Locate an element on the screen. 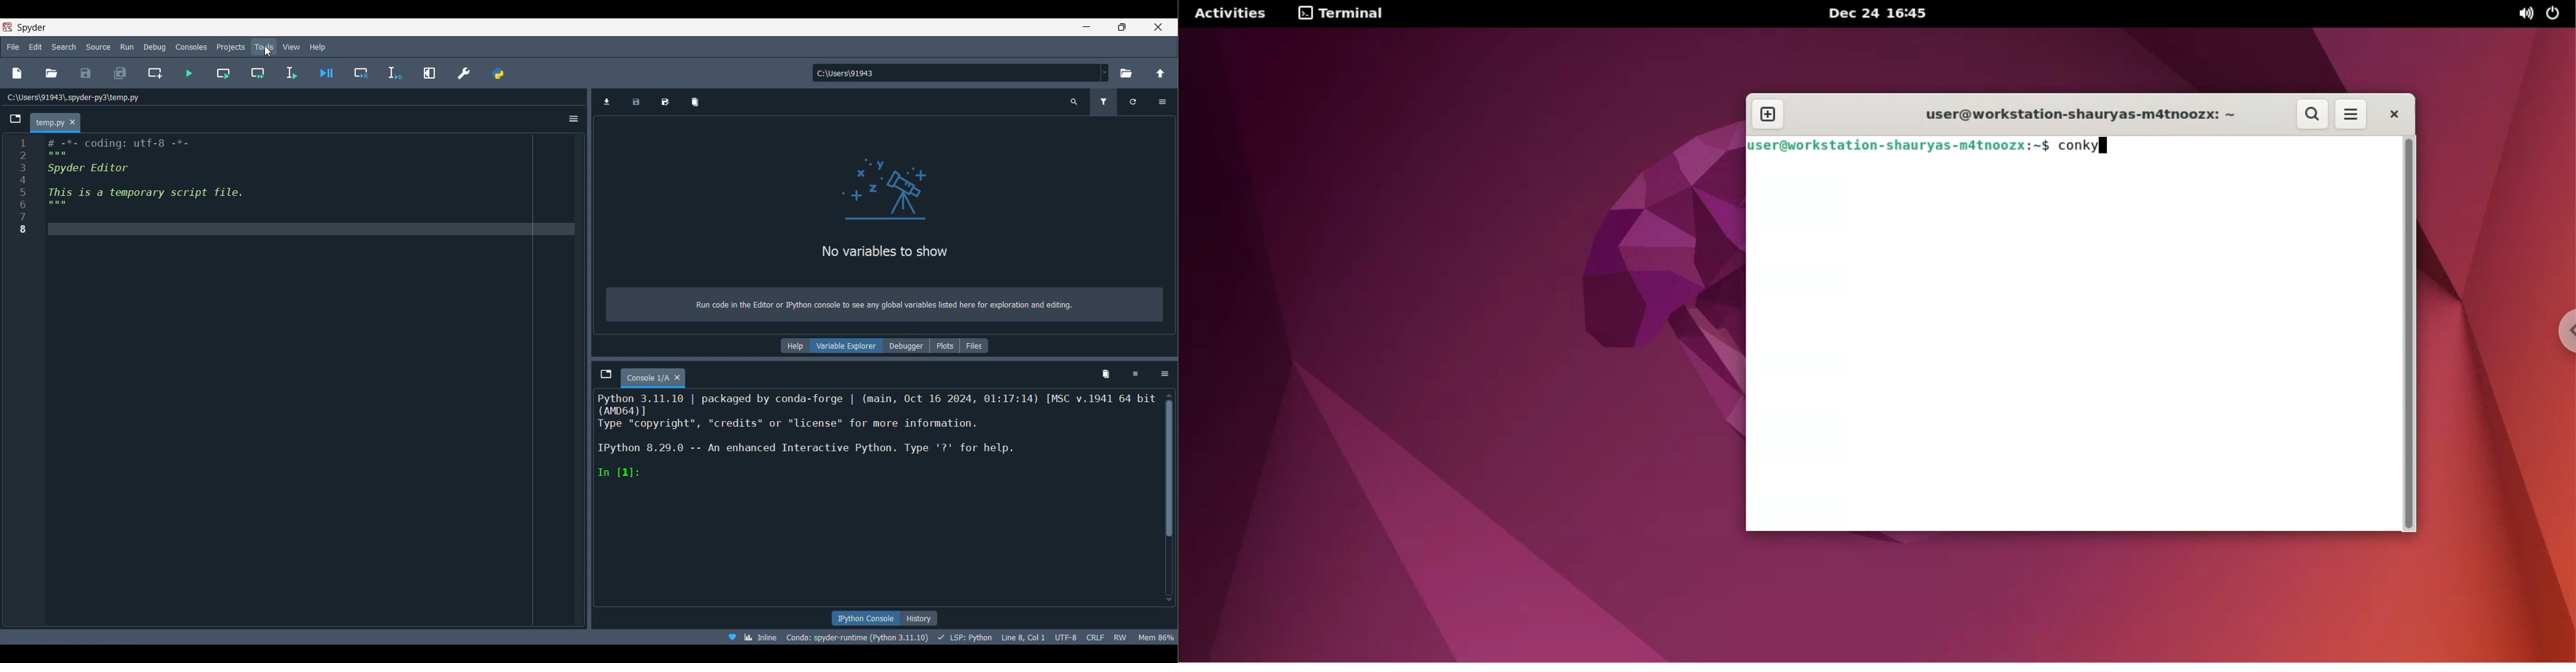  Debug file is located at coordinates (327, 73).